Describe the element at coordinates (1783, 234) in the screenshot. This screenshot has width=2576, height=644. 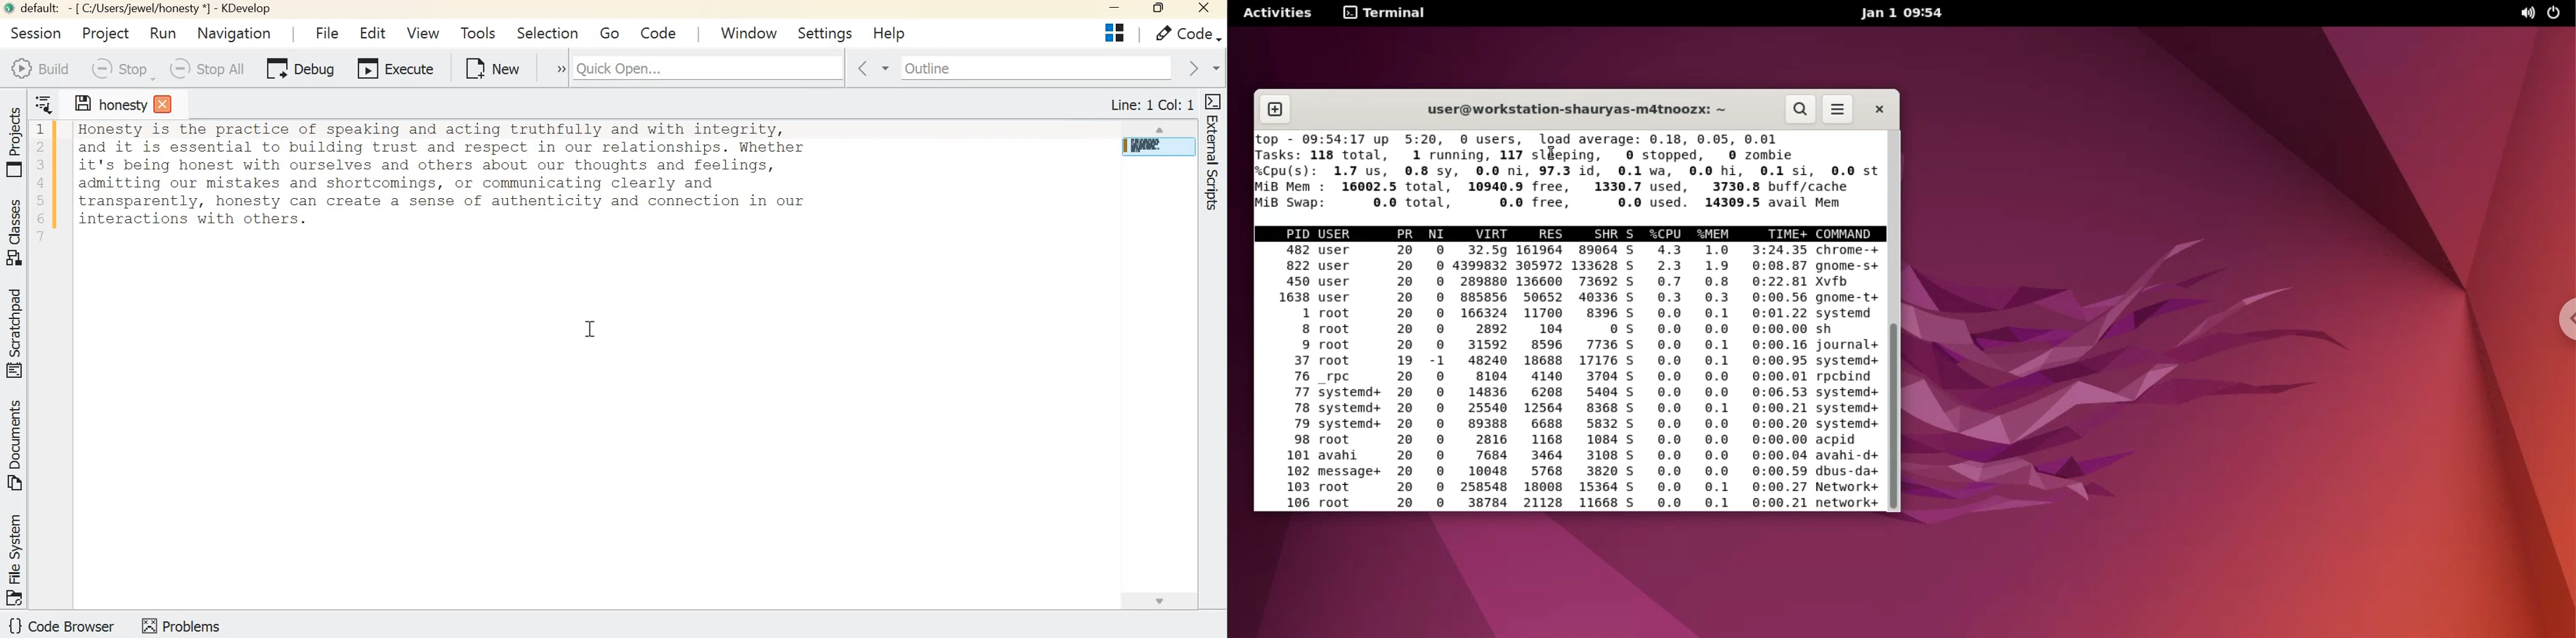
I see `TIME+ ` at that location.